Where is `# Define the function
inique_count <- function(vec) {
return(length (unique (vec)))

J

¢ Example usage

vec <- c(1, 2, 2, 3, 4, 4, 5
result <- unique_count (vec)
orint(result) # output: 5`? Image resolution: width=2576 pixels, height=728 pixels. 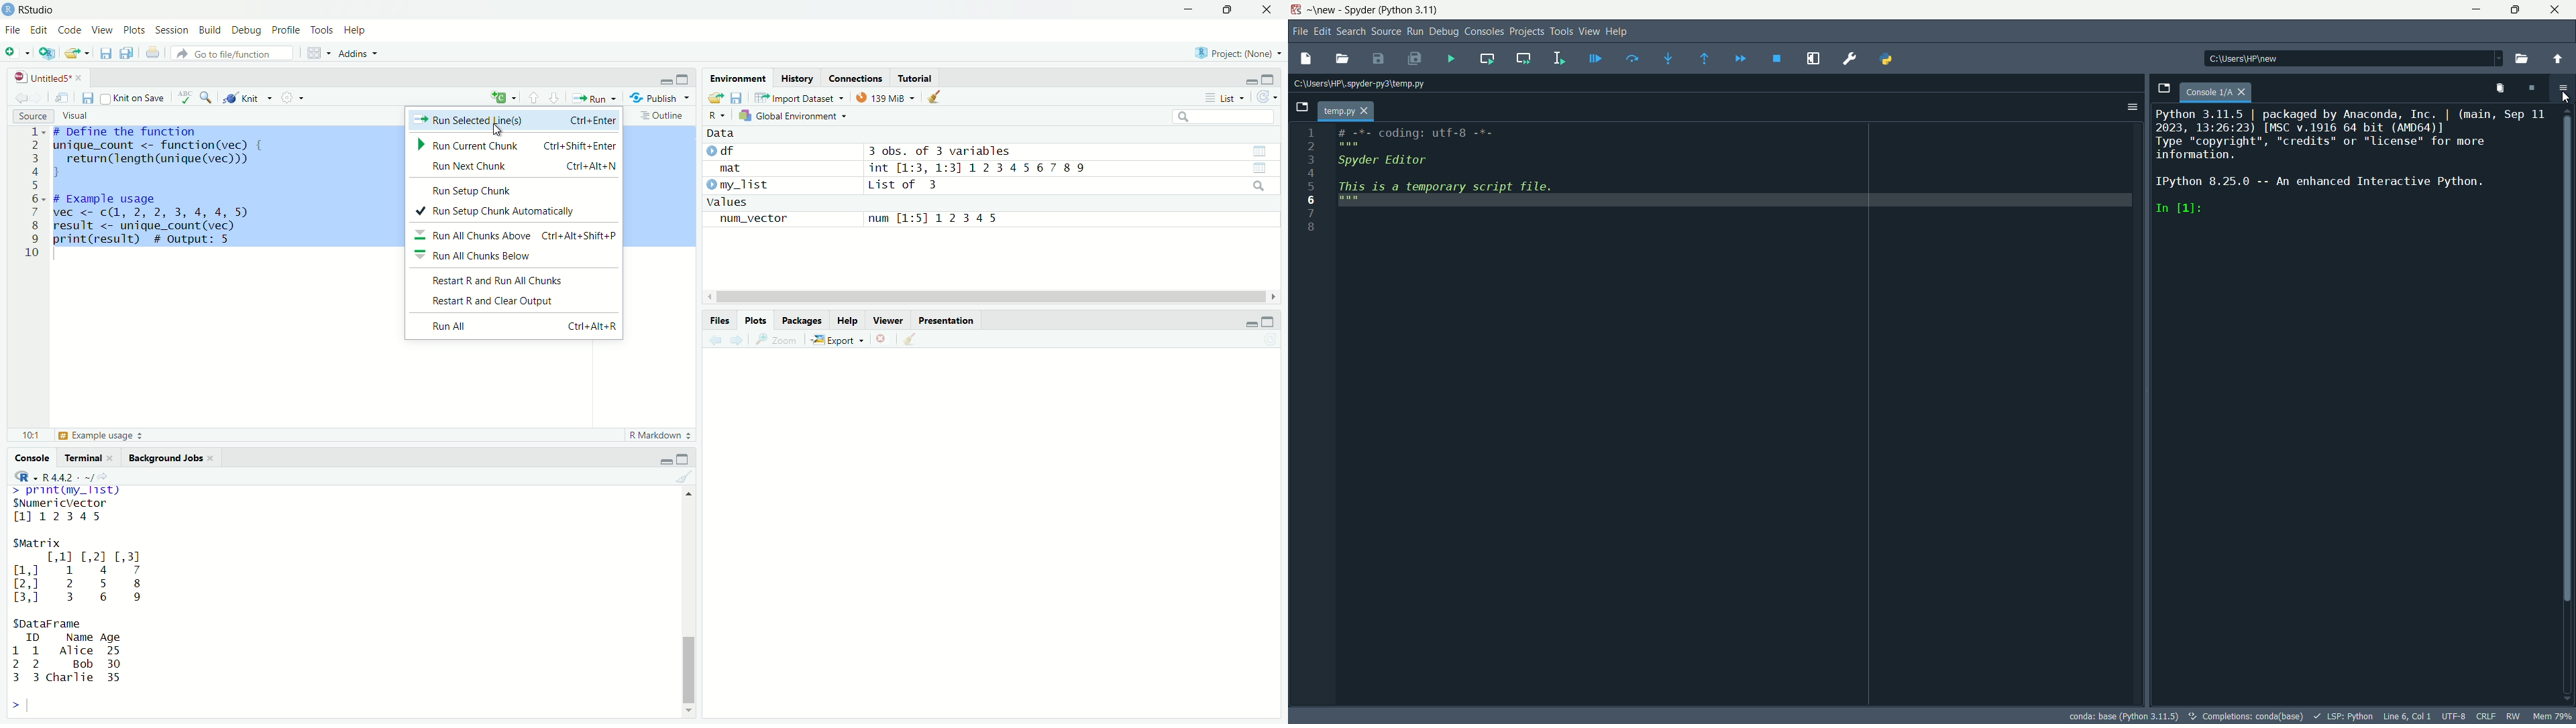 # Define the function
inique_count <- function(vec) {
return(length (unique (vec)))

J

¢ Example usage

vec <- c(1, 2, 2, 3, 4, 4, 5
result <- unique_count (vec)
orint(result) # output: 5 is located at coordinates (156, 190).